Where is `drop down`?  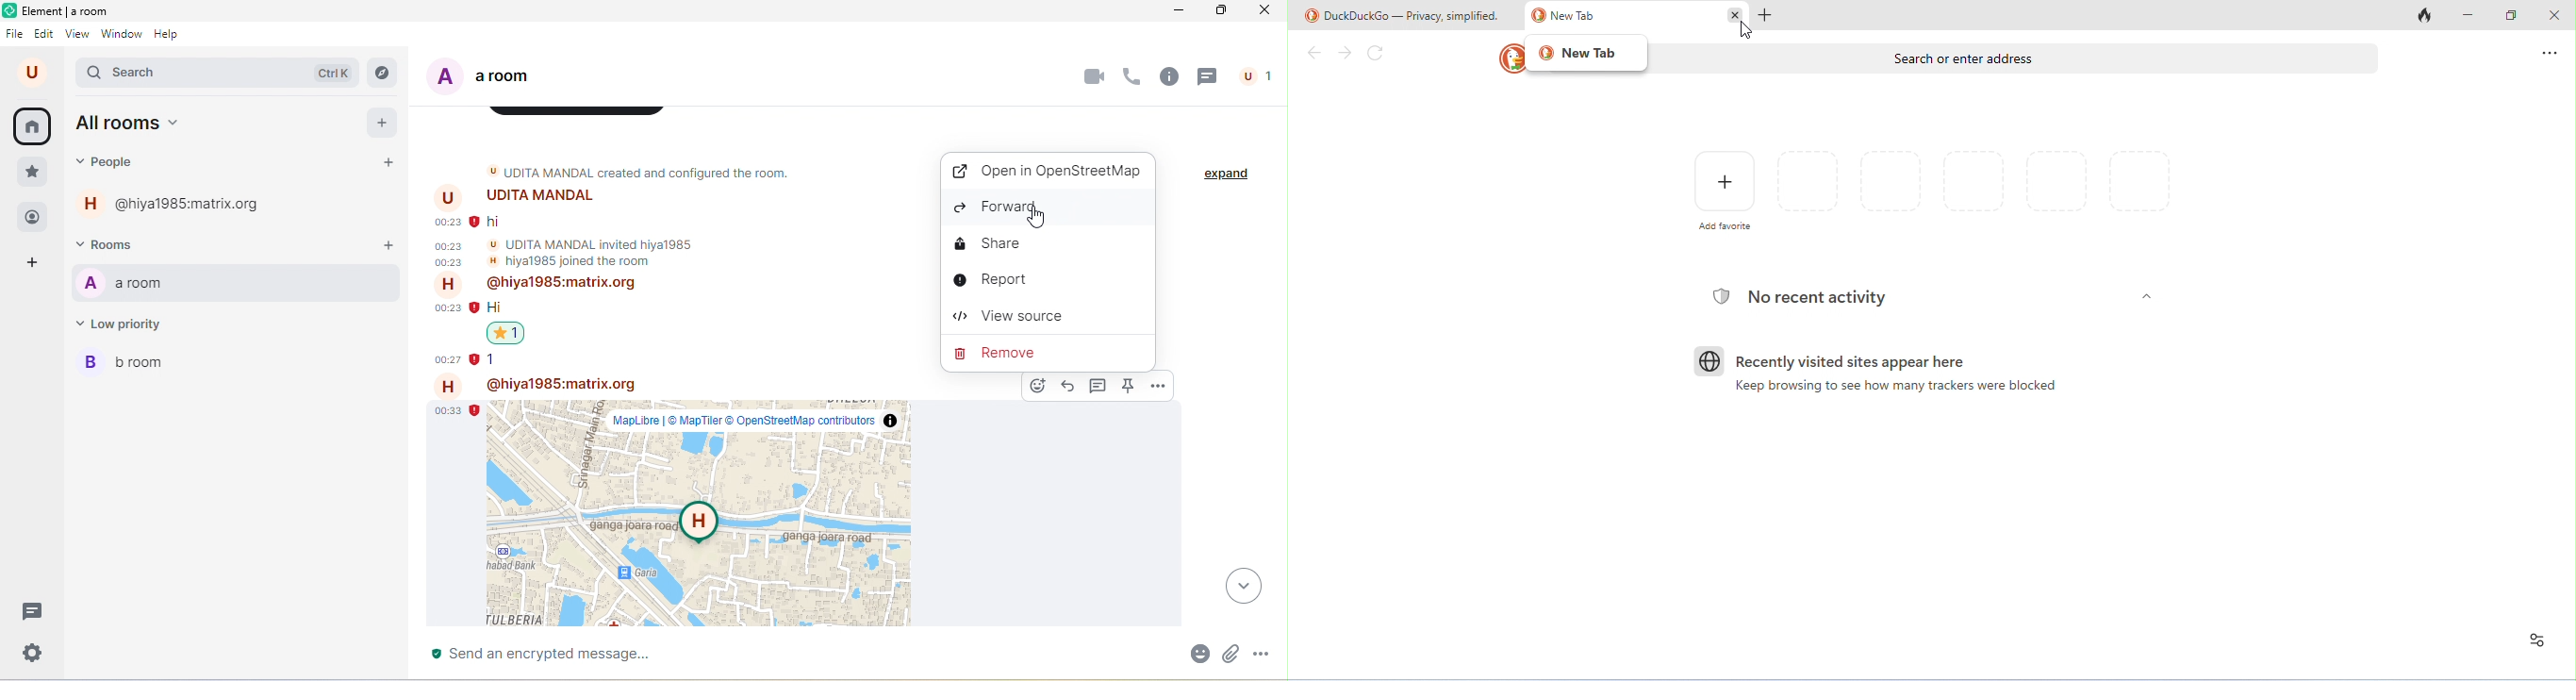
drop down is located at coordinates (1246, 585).